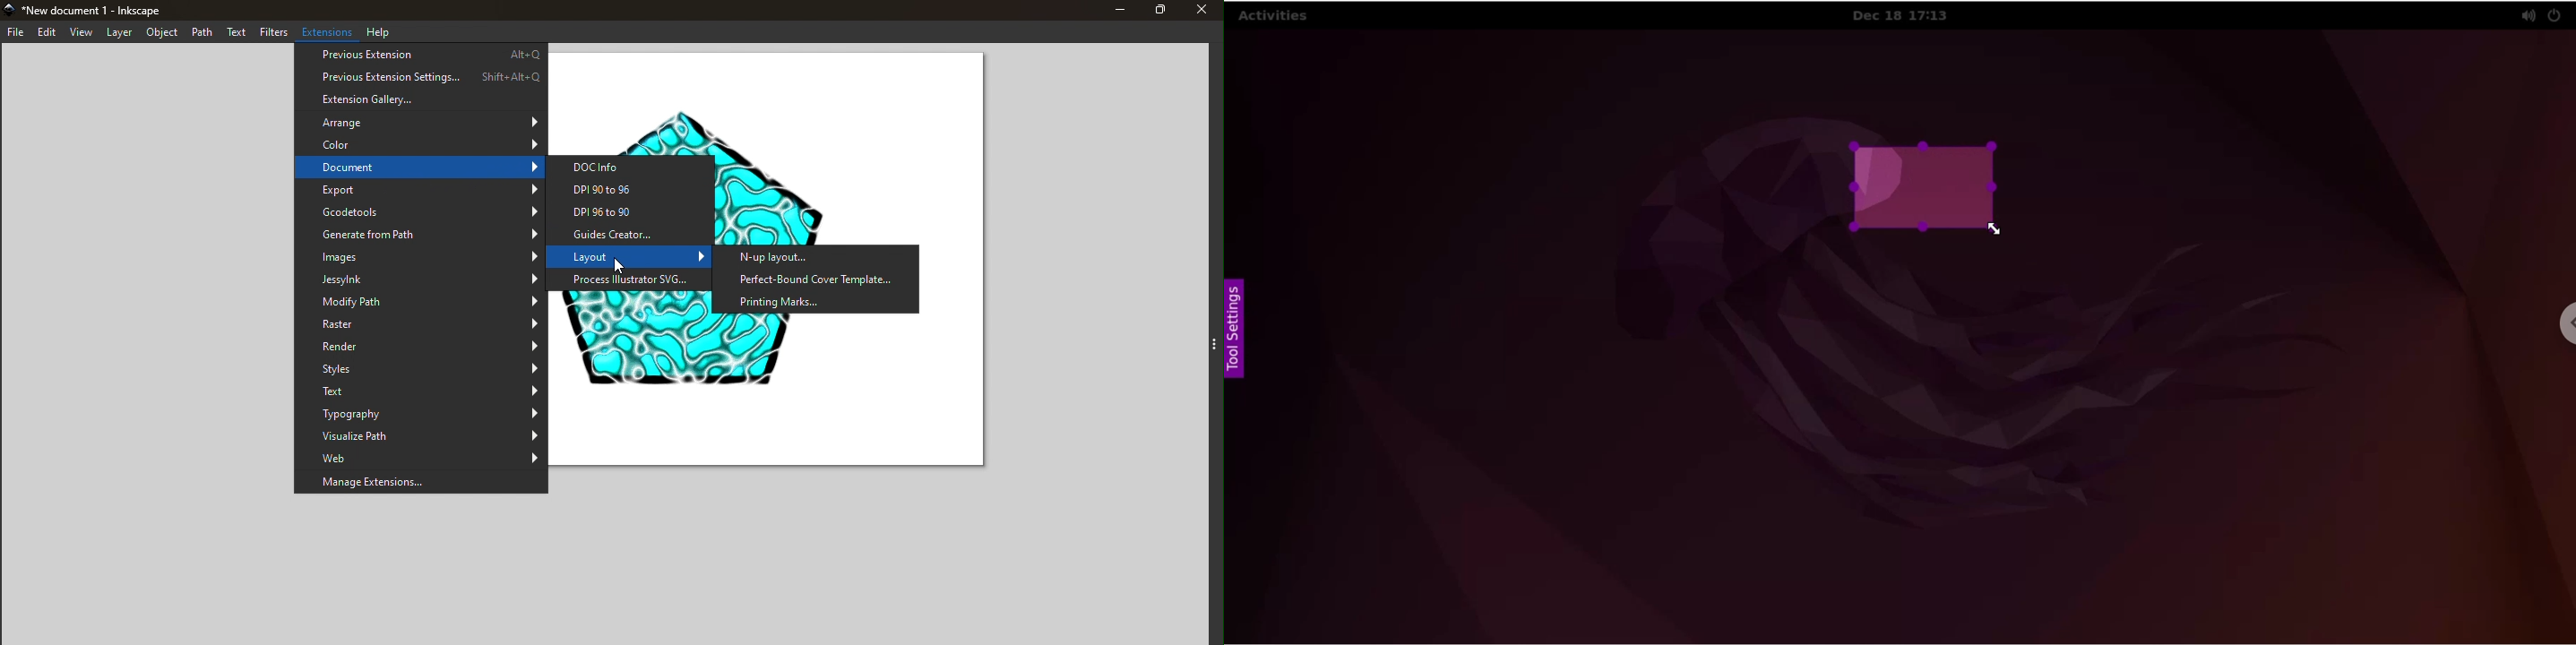 The width and height of the screenshot is (2576, 672). What do you see at coordinates (83, 32) in the screenshot?
I see `View` at bounding box center [83, 32].